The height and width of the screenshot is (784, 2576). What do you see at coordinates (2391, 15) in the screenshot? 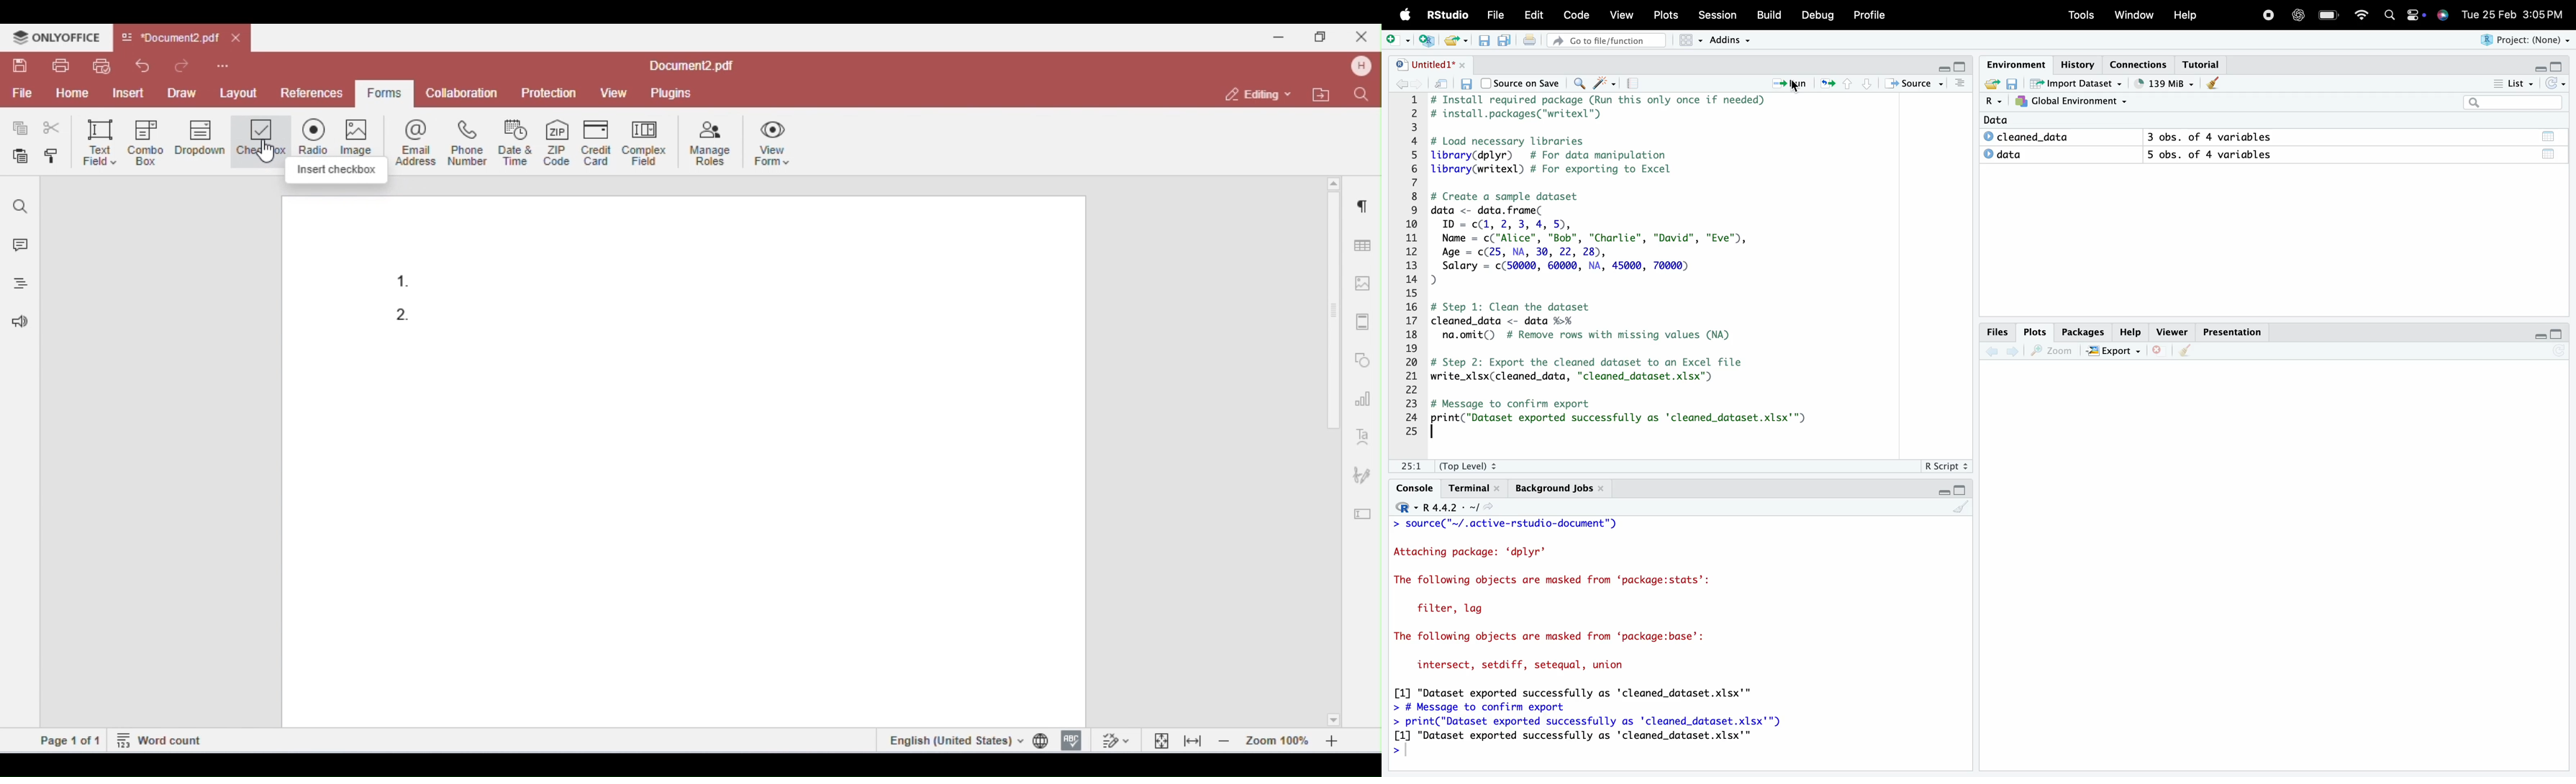
I see `Search` at bounding box center [2391, 15].